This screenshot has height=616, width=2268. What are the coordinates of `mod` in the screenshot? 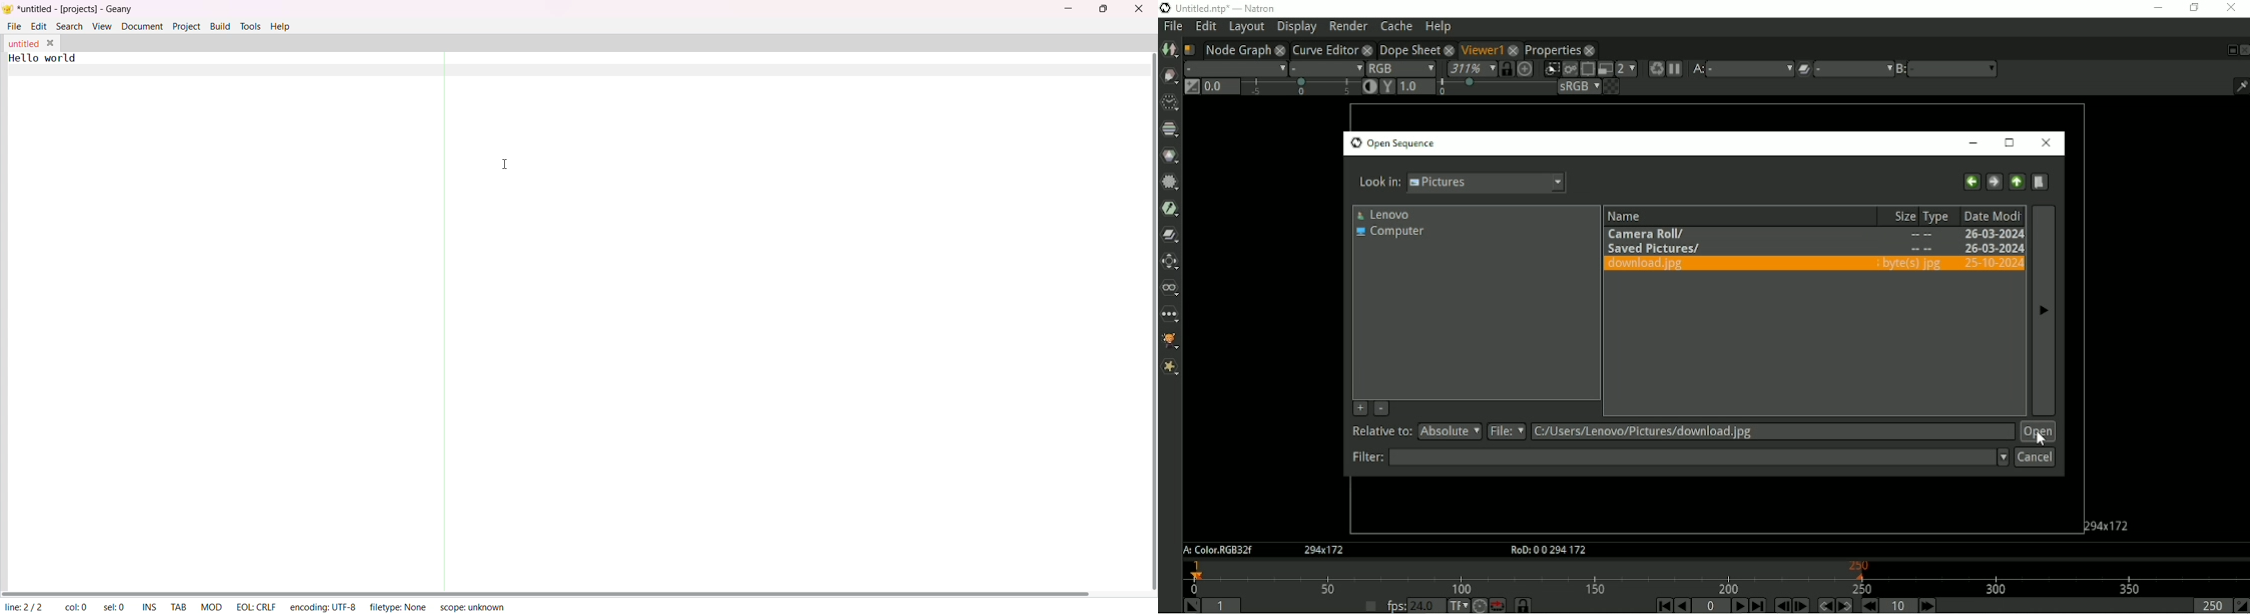 It's located at (212, 606).